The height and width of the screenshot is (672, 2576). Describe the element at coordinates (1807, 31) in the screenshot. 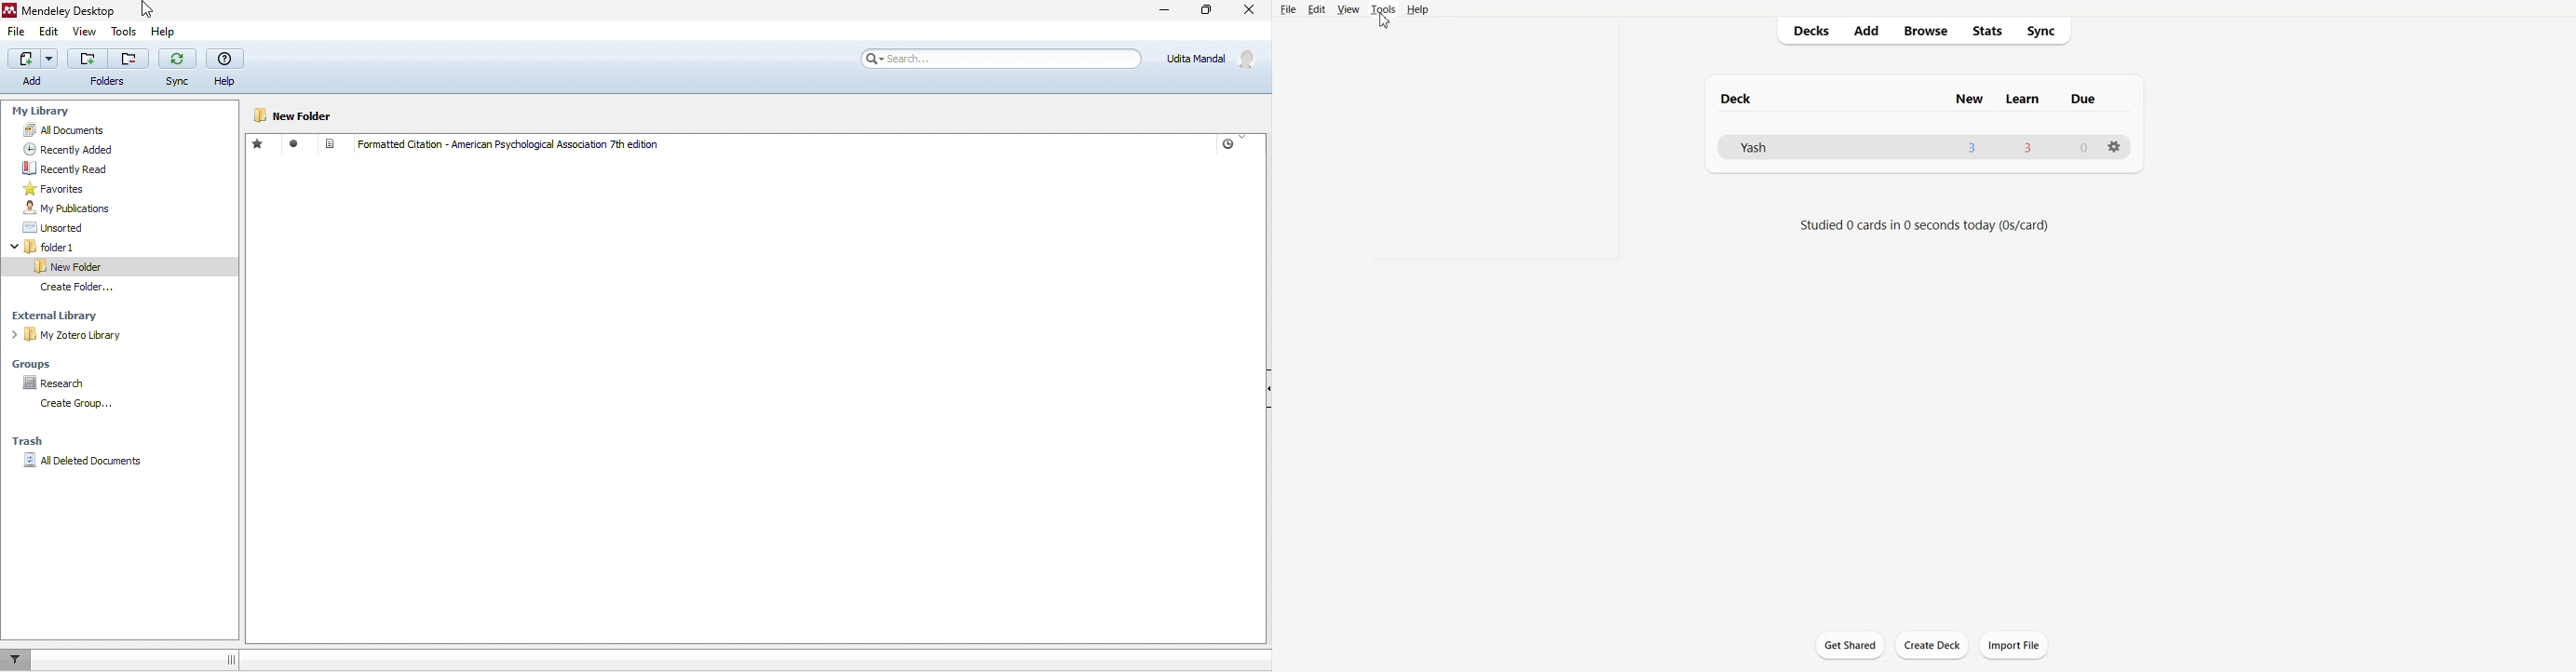

I see `Decks` at that location.